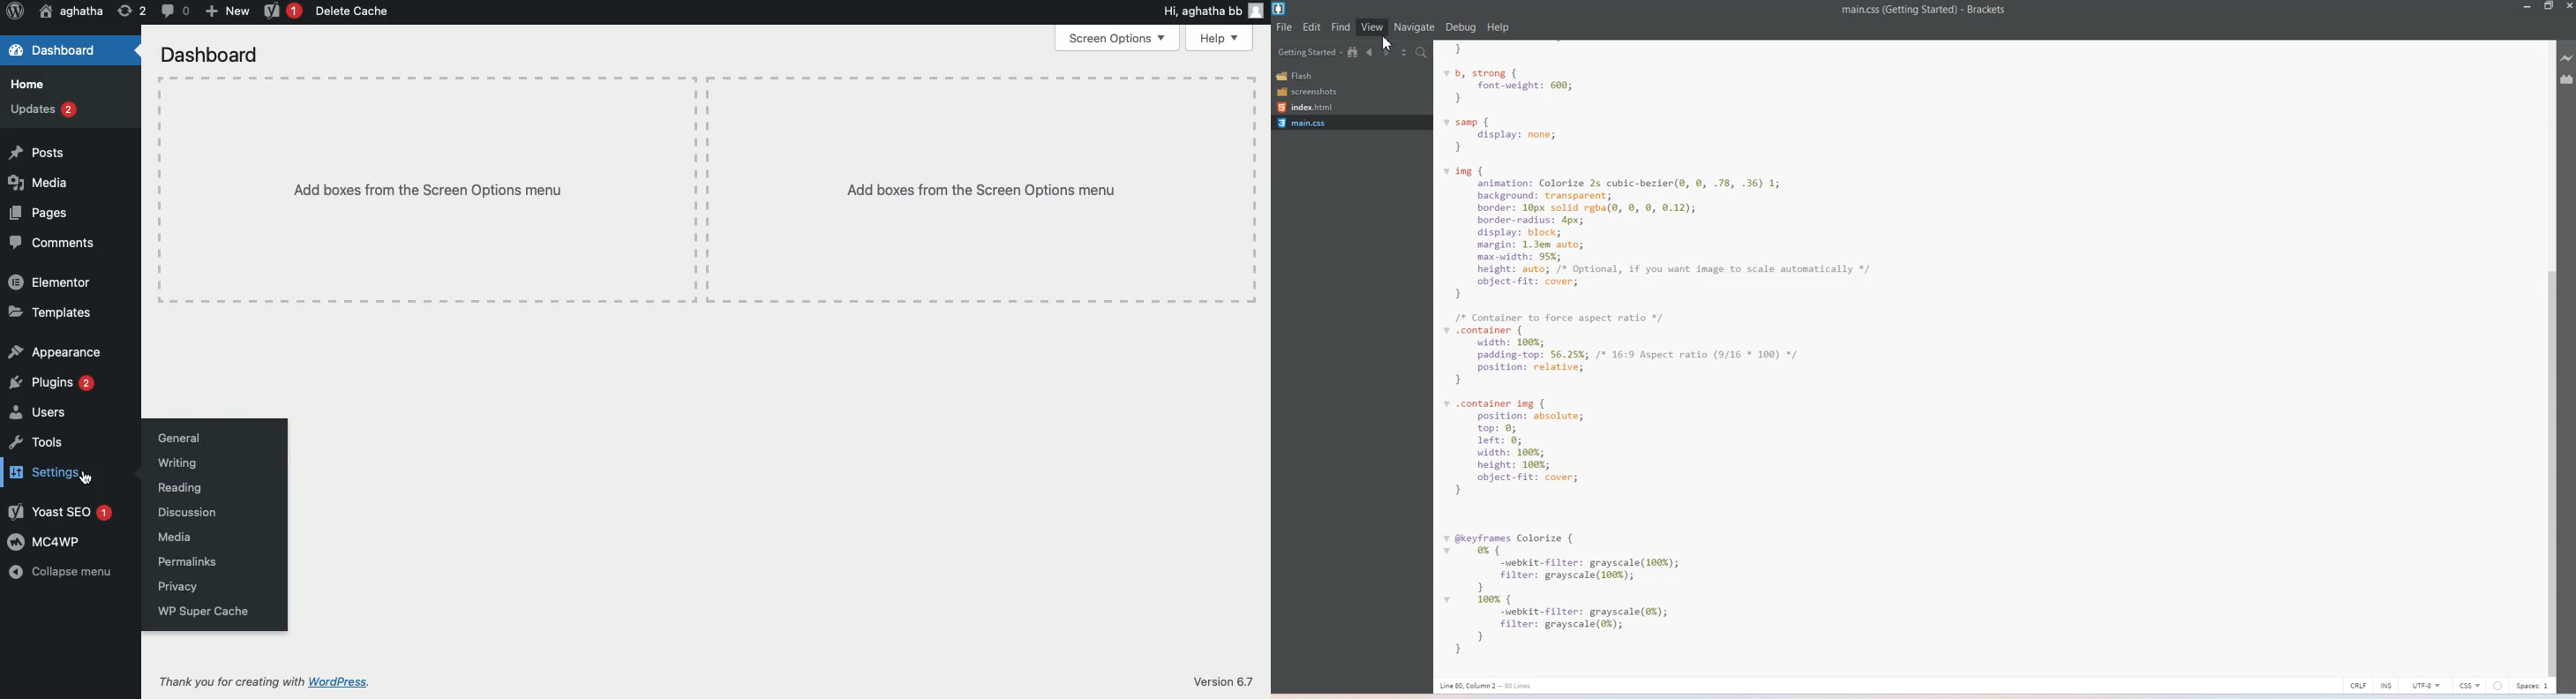  What do you see at coordinates (174, 587) in the screenshot?
I see `Privacy` at bounding box center [174, 587].